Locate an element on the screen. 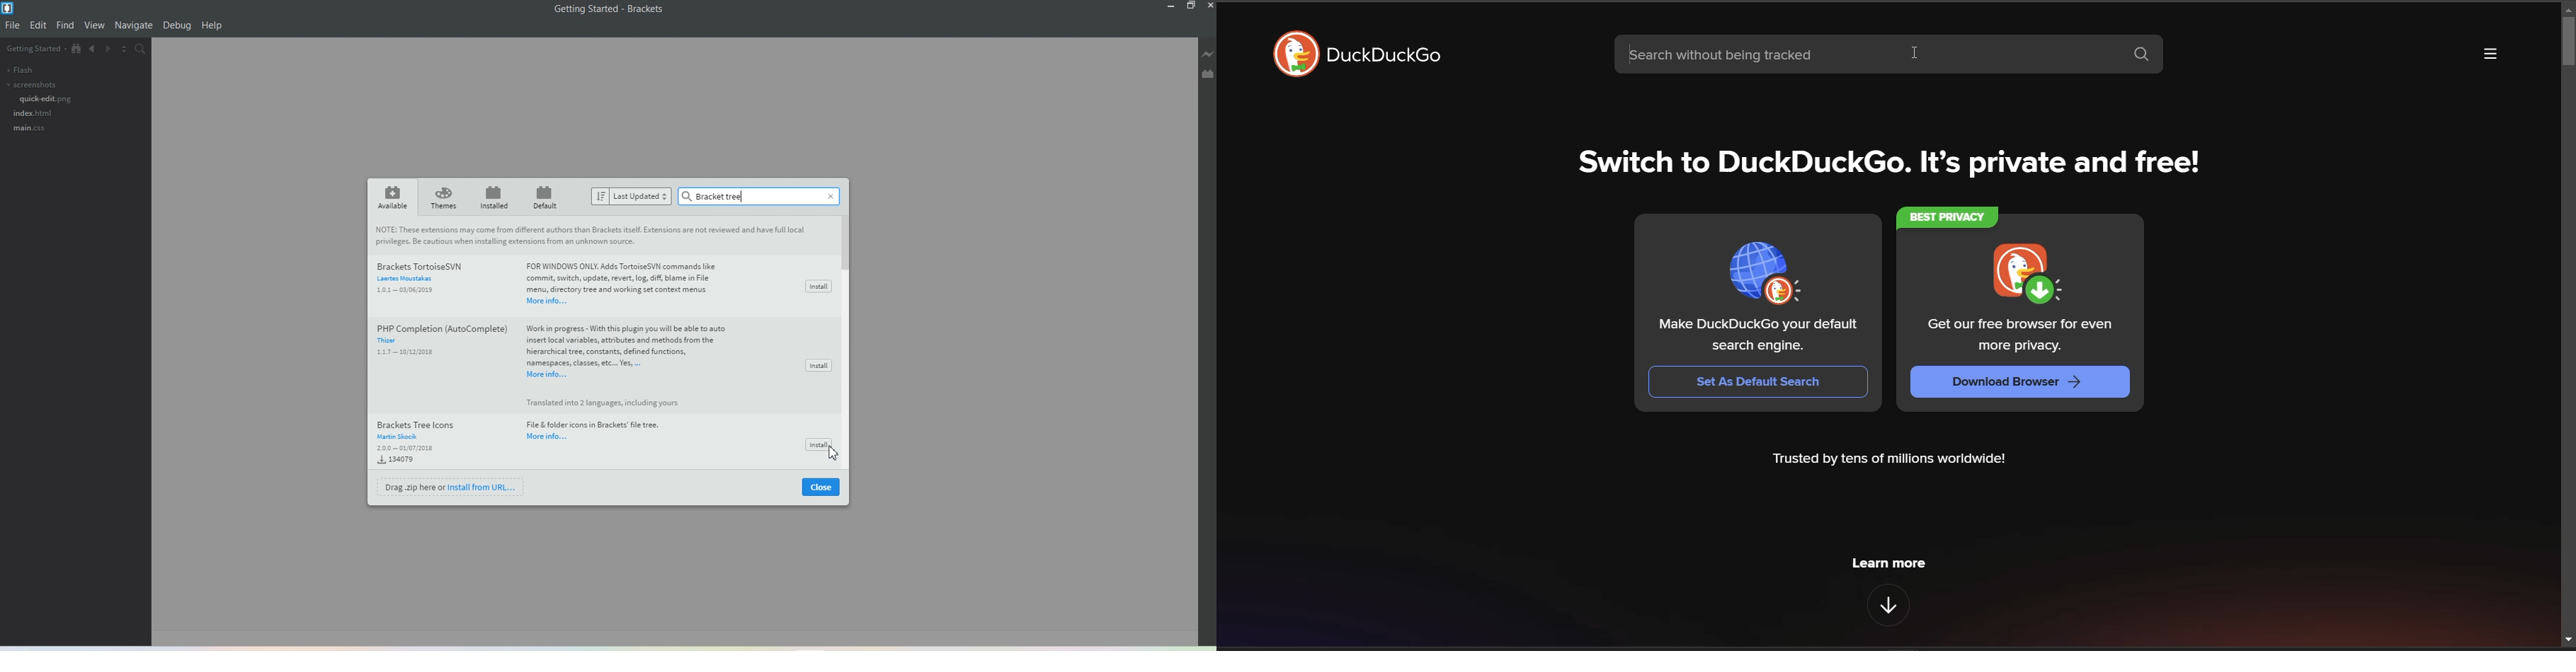  Navigate Forwards is located at coordinates (111, 51).